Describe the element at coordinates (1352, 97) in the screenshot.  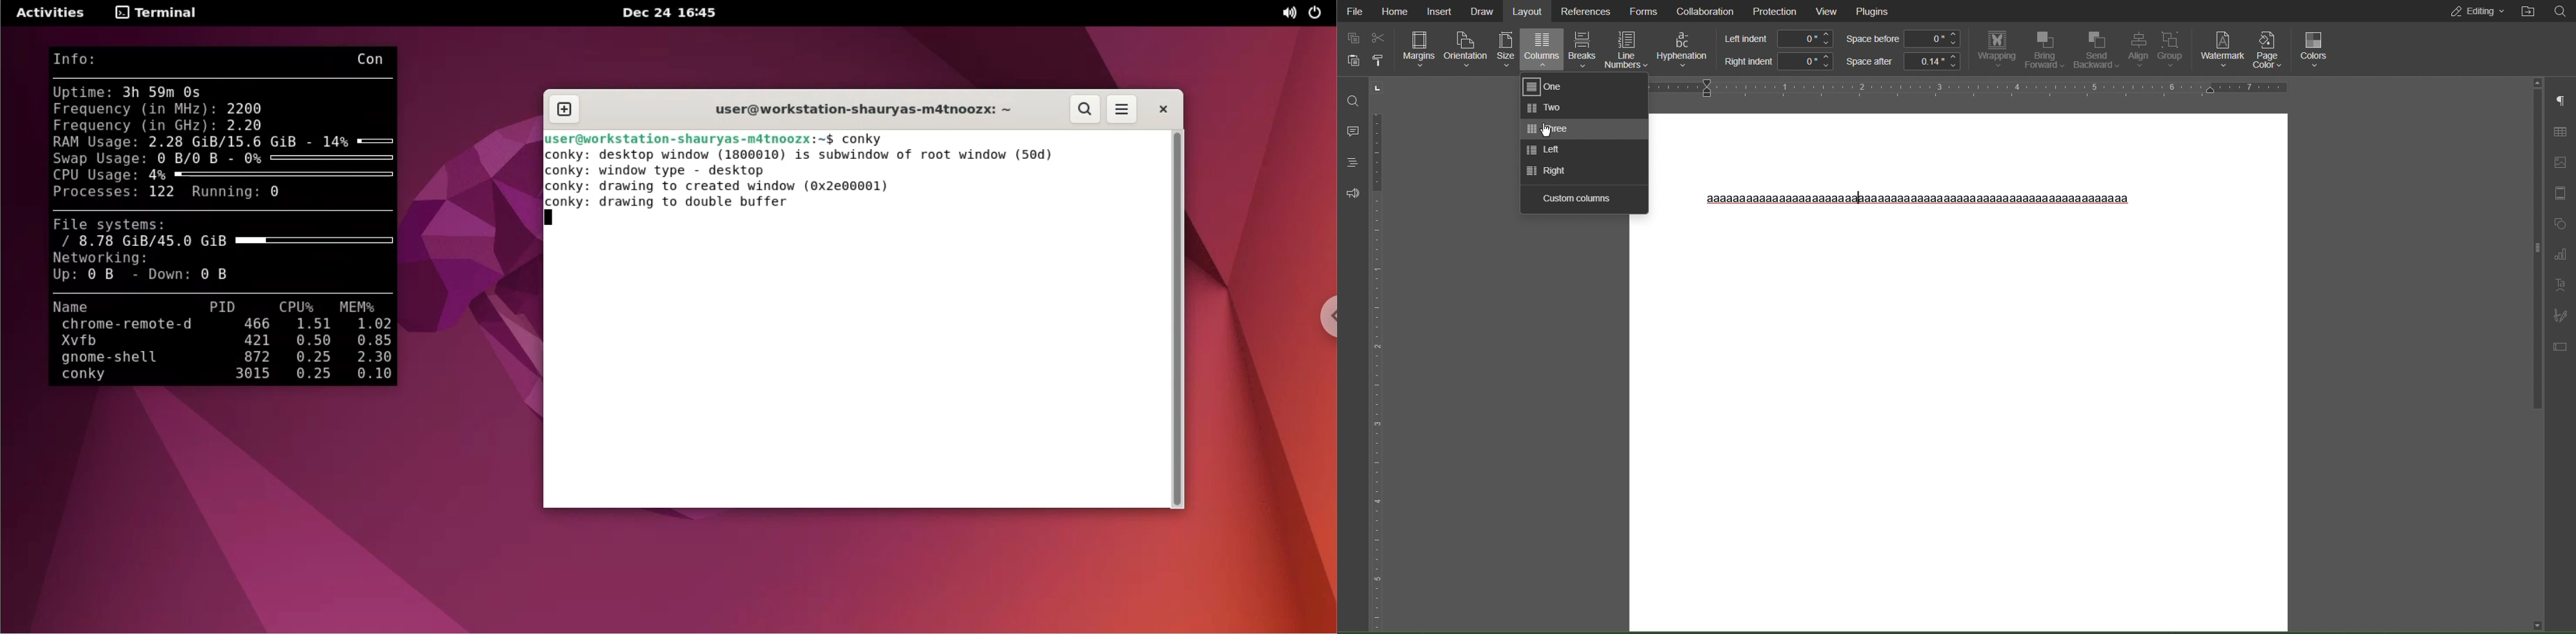
I see `Search` at that location.